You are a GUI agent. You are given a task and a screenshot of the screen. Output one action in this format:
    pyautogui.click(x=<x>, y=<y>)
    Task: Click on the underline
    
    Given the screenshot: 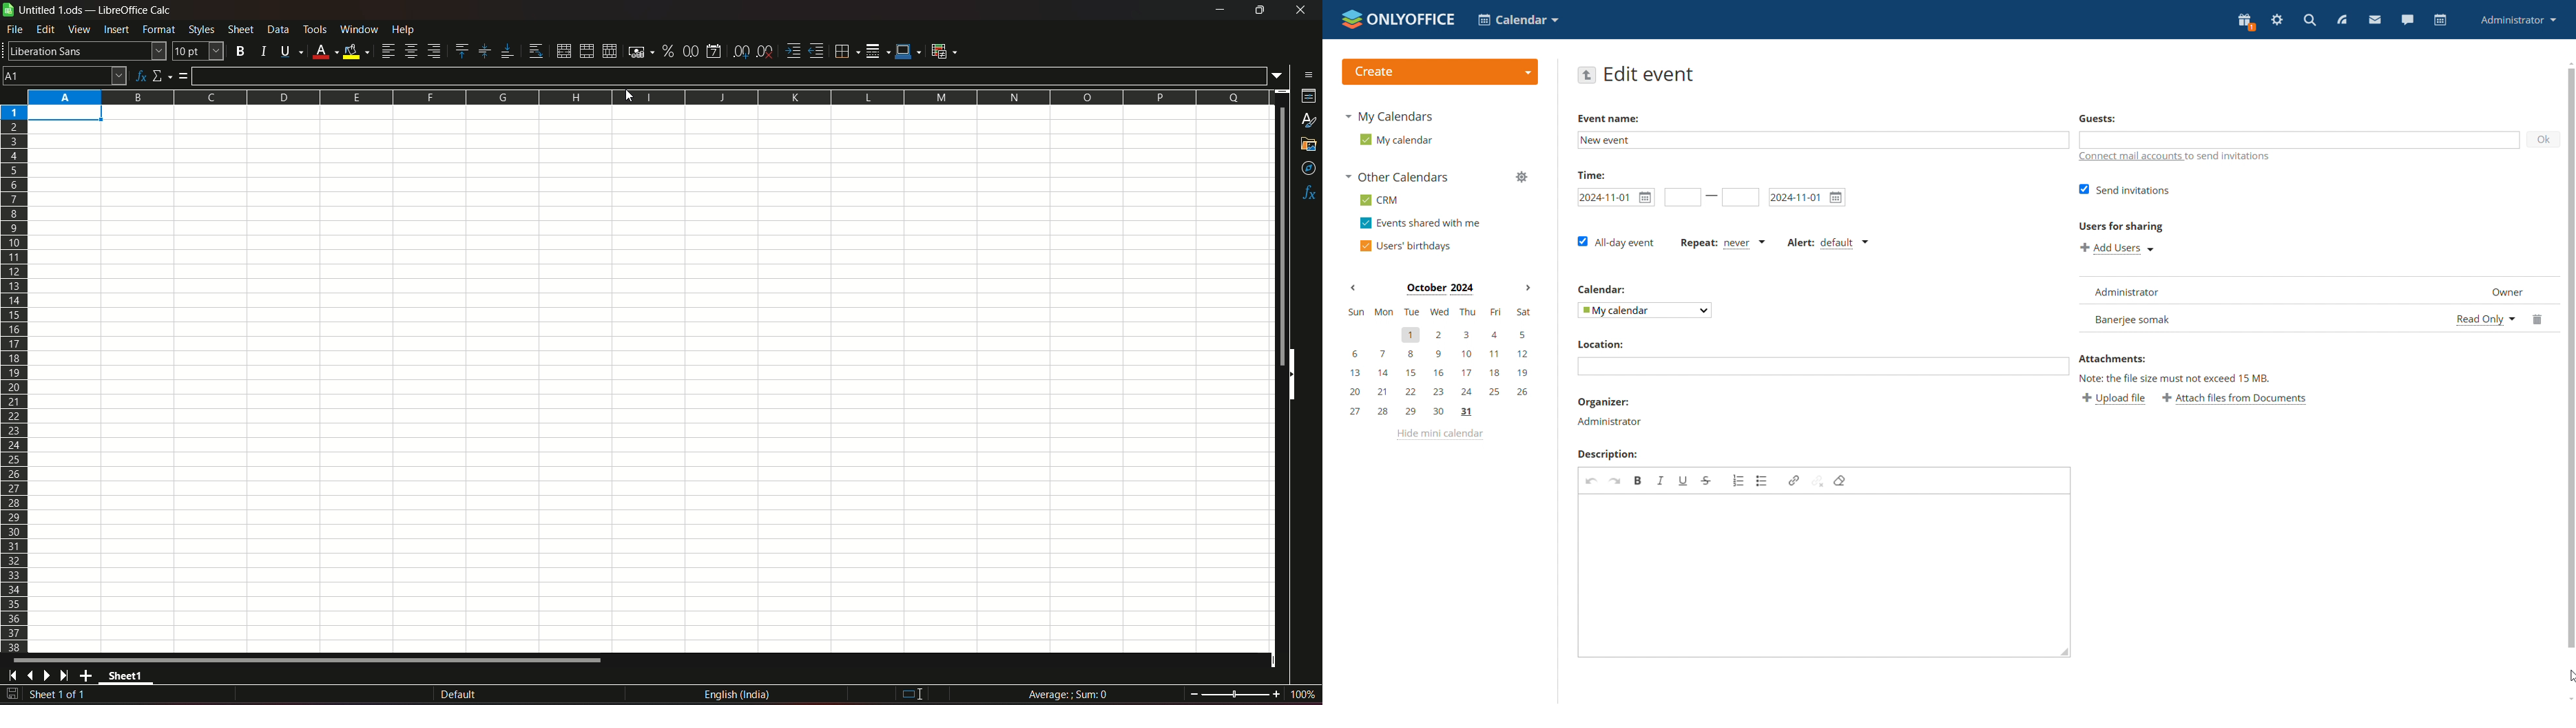 What is the action you would take?
    pyautogui.click(x=289, y=50)
    